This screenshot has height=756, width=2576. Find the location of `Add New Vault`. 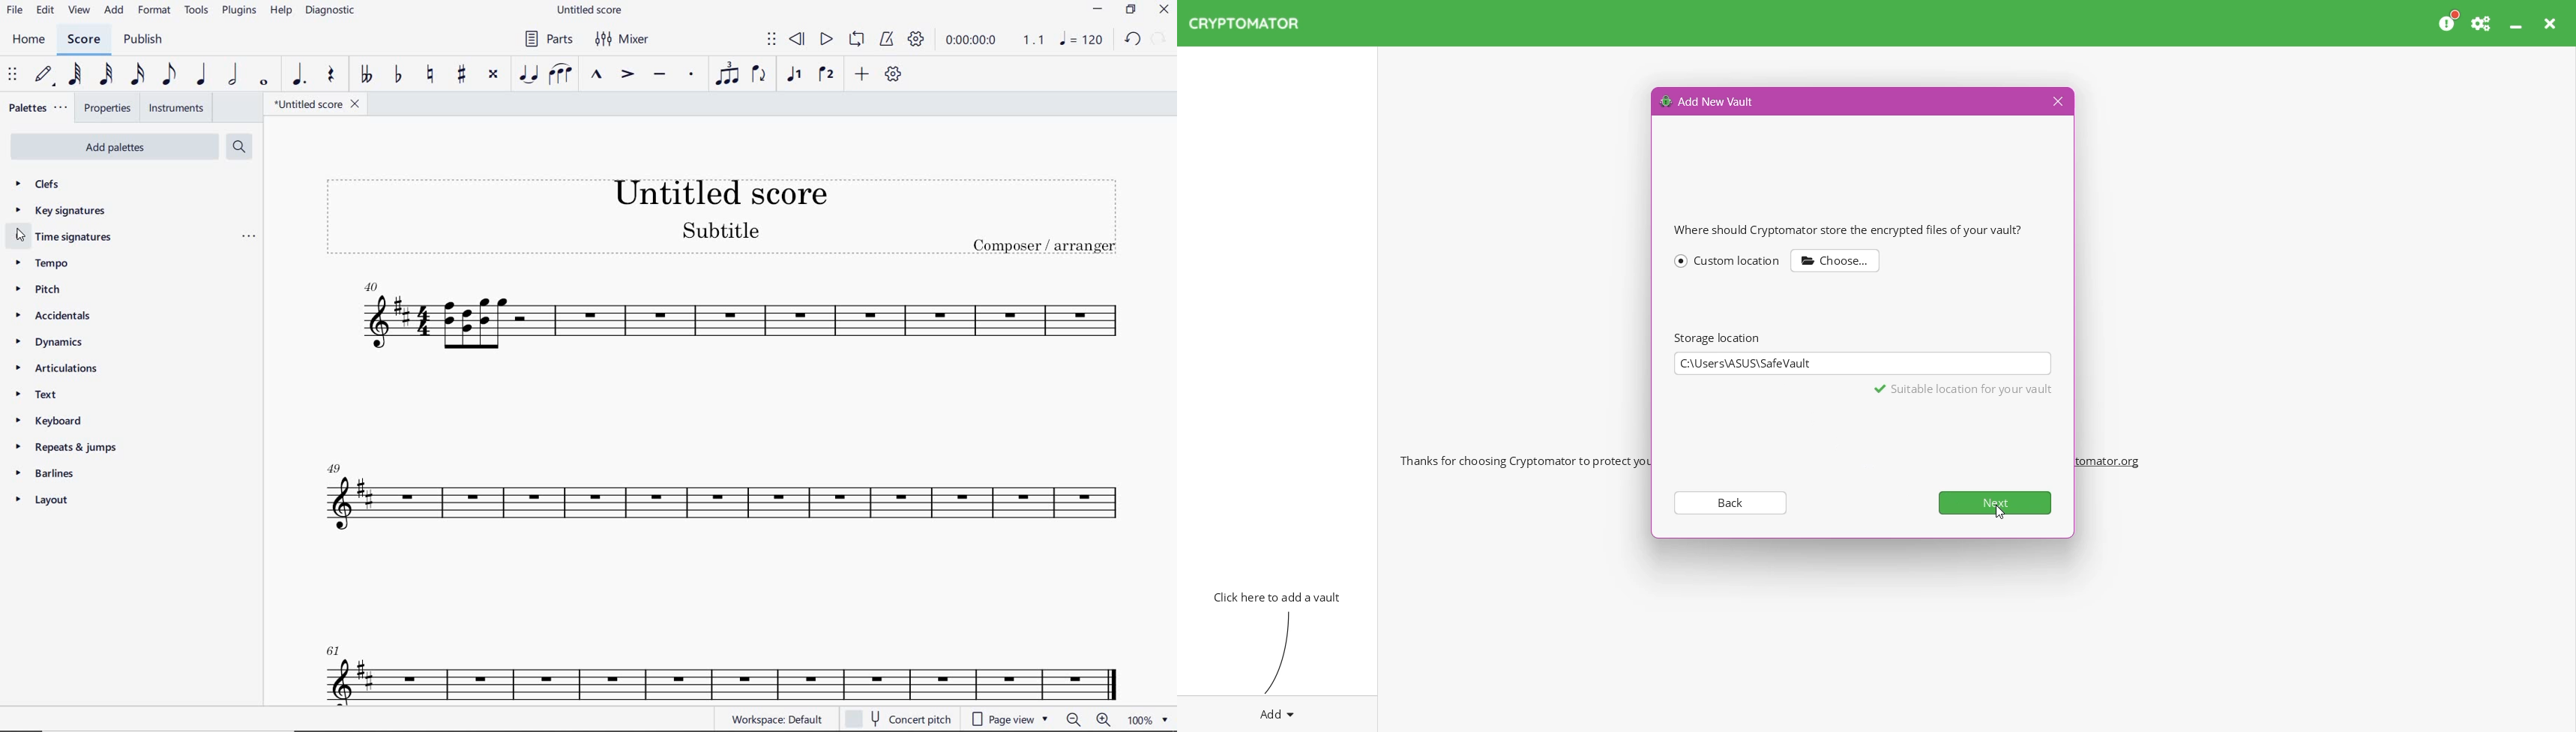

Add New Vault is located at coordinates (1708, 100).